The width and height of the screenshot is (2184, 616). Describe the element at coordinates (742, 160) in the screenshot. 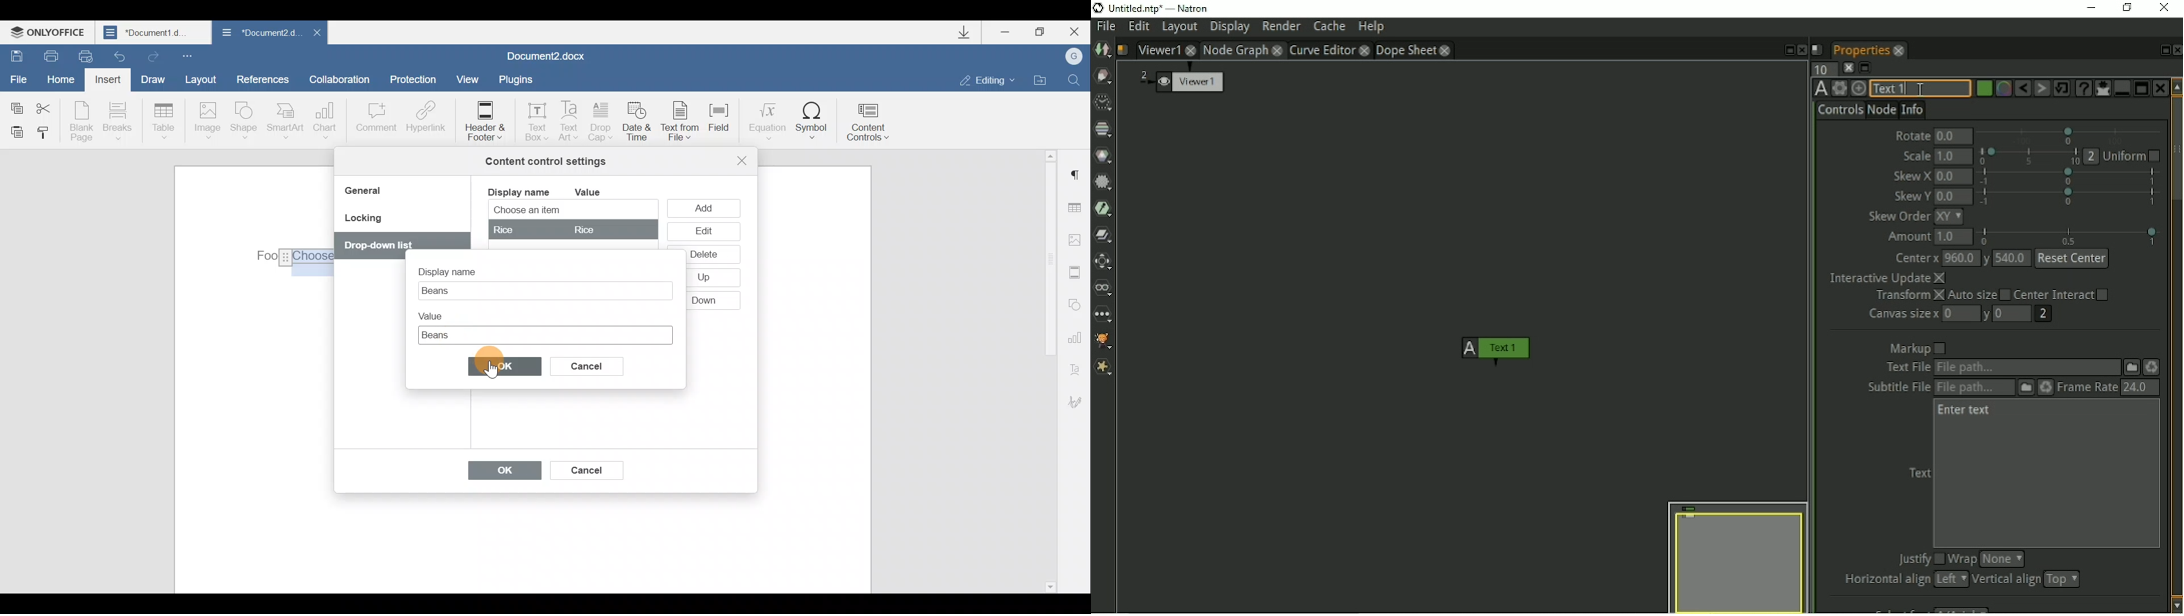

I see `Close` at that location.